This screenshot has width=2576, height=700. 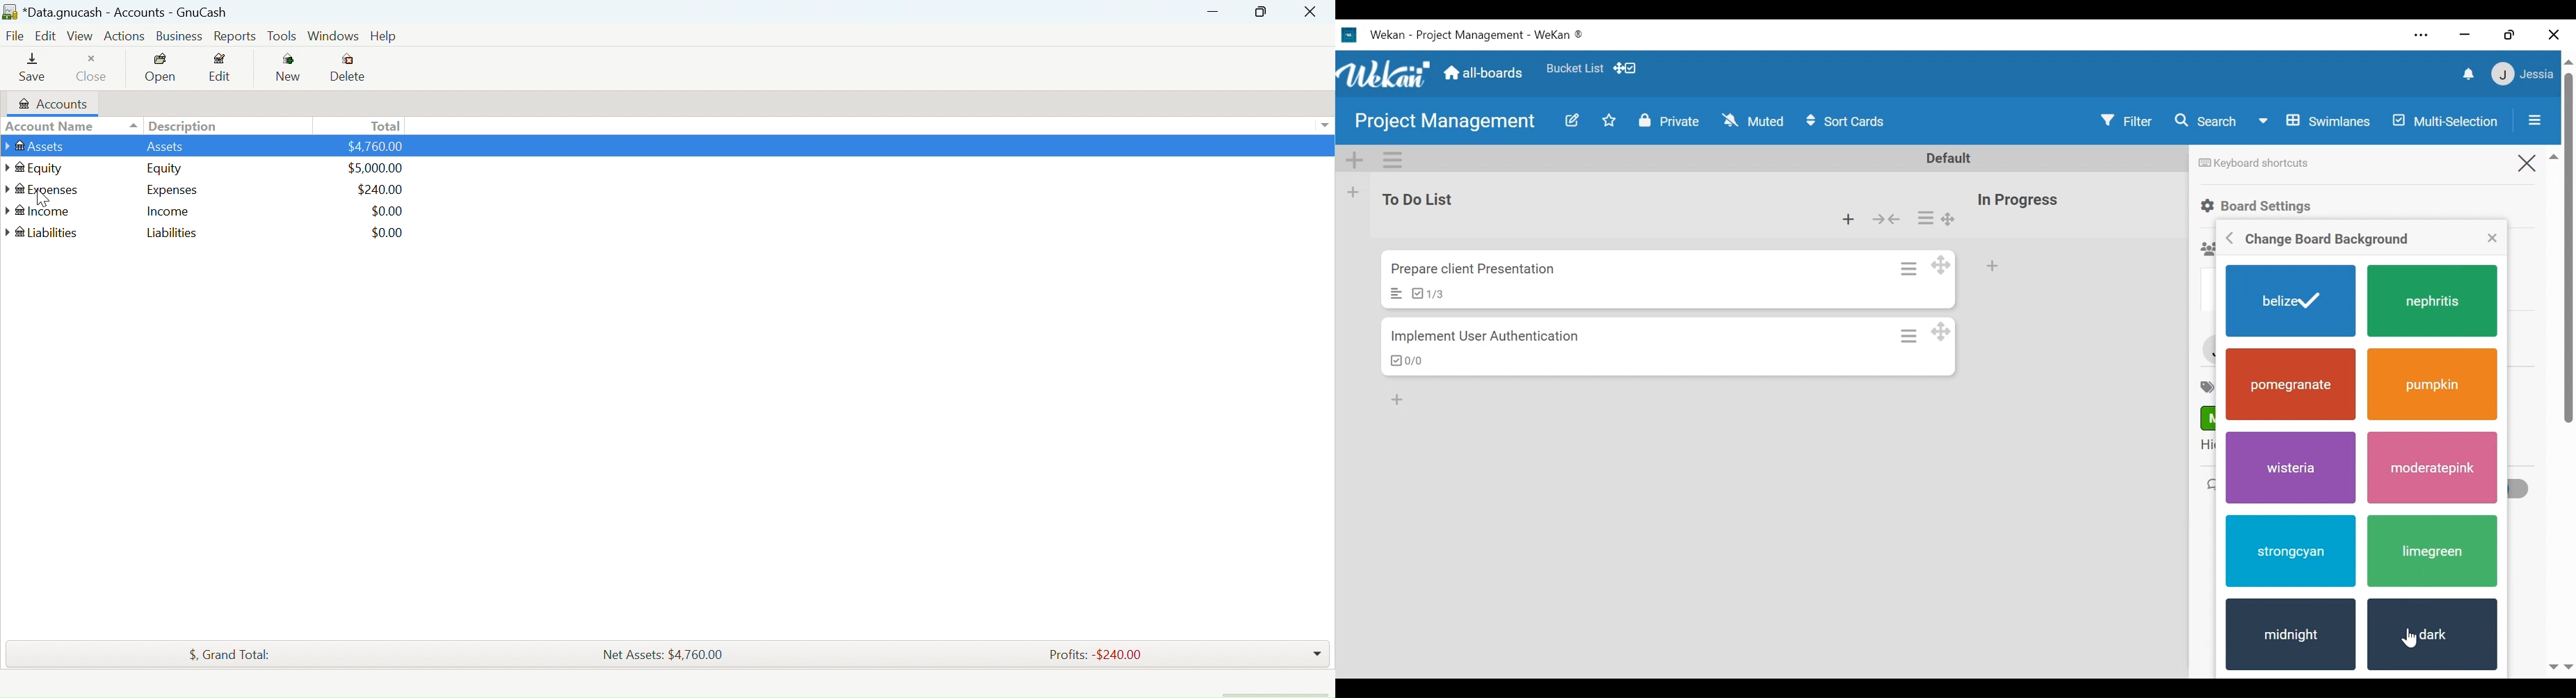 What do you see at coordinates (1353, 194) in the screenshot?
I see `Add List` at bounding box center [1353, 194].